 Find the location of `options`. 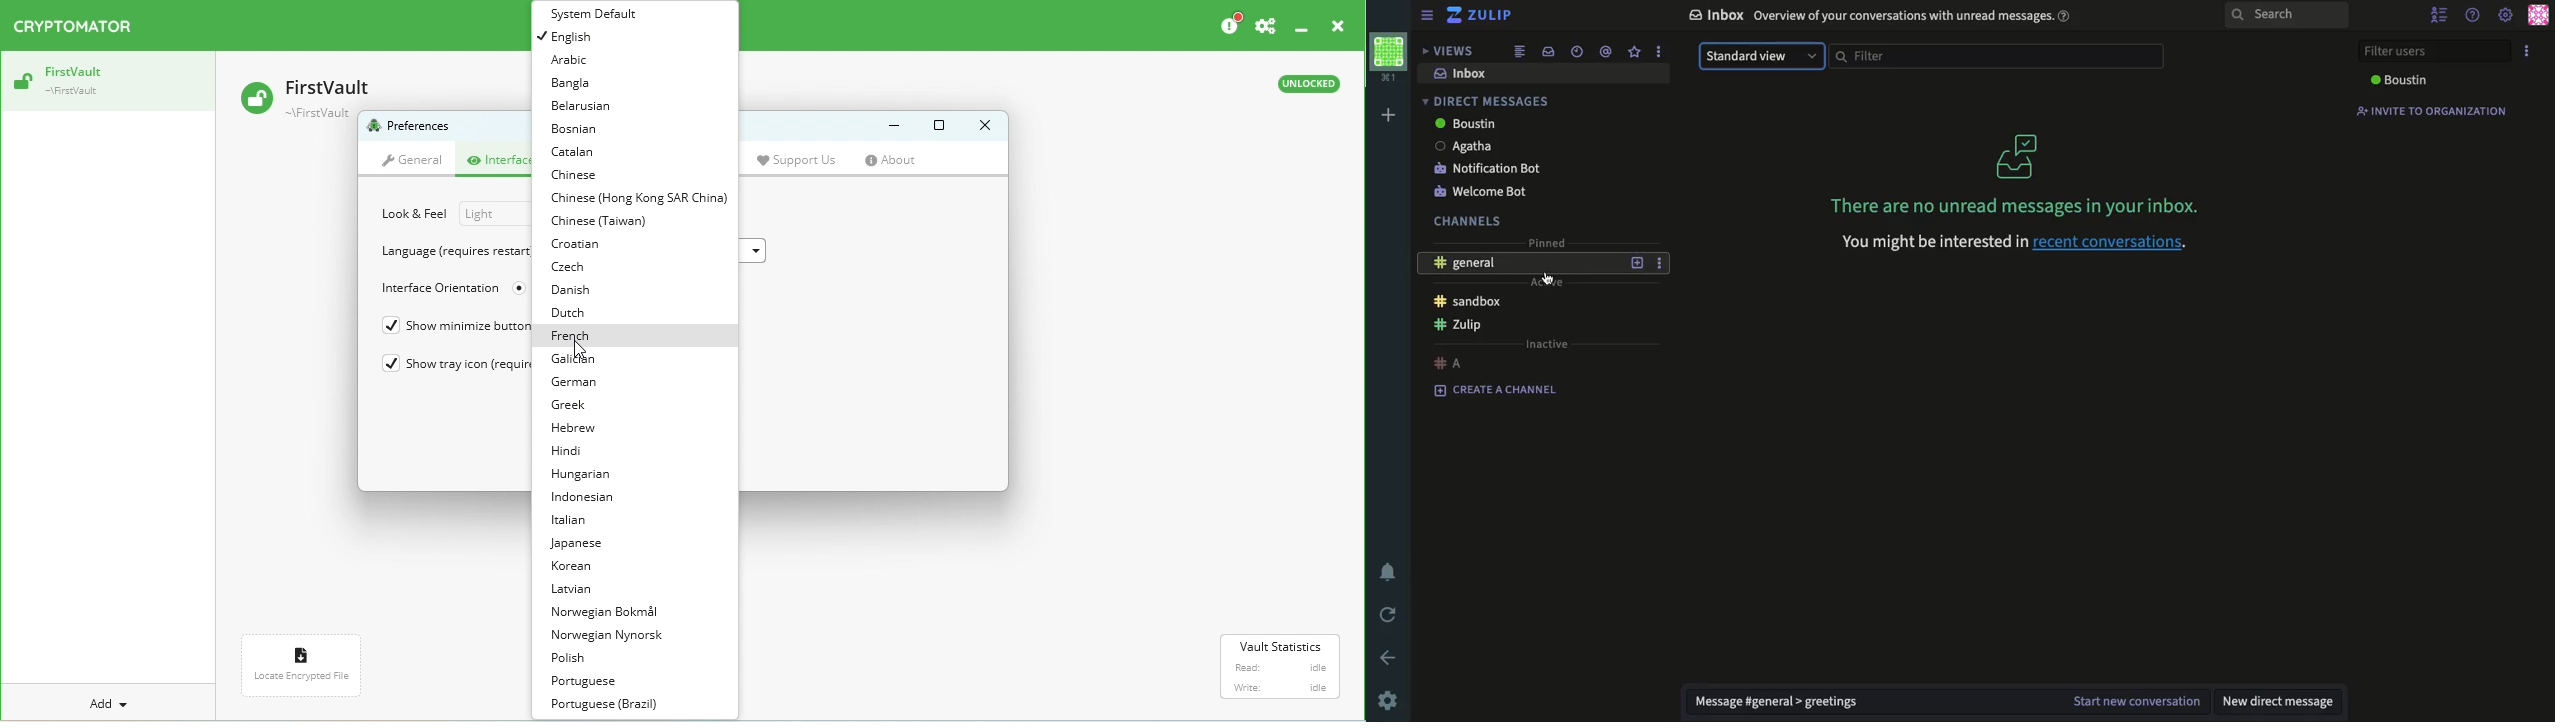

options is located at coordinates (1656, 52).